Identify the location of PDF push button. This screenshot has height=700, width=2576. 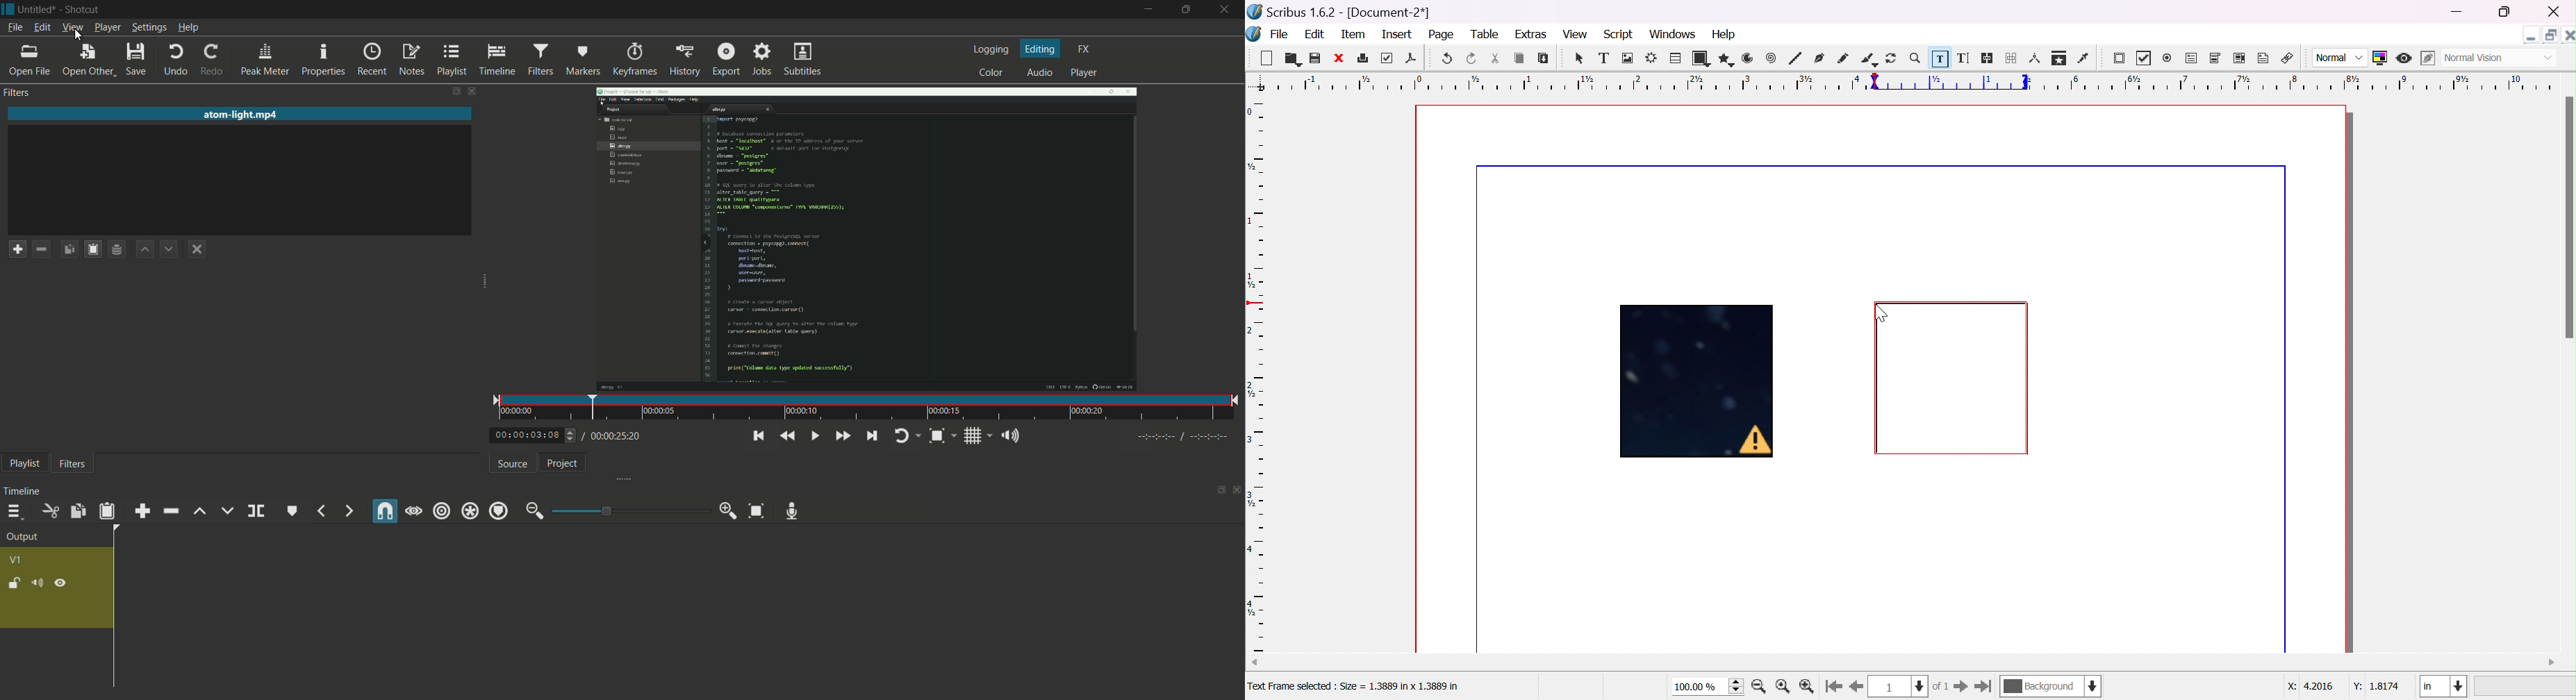
(2121, 60).